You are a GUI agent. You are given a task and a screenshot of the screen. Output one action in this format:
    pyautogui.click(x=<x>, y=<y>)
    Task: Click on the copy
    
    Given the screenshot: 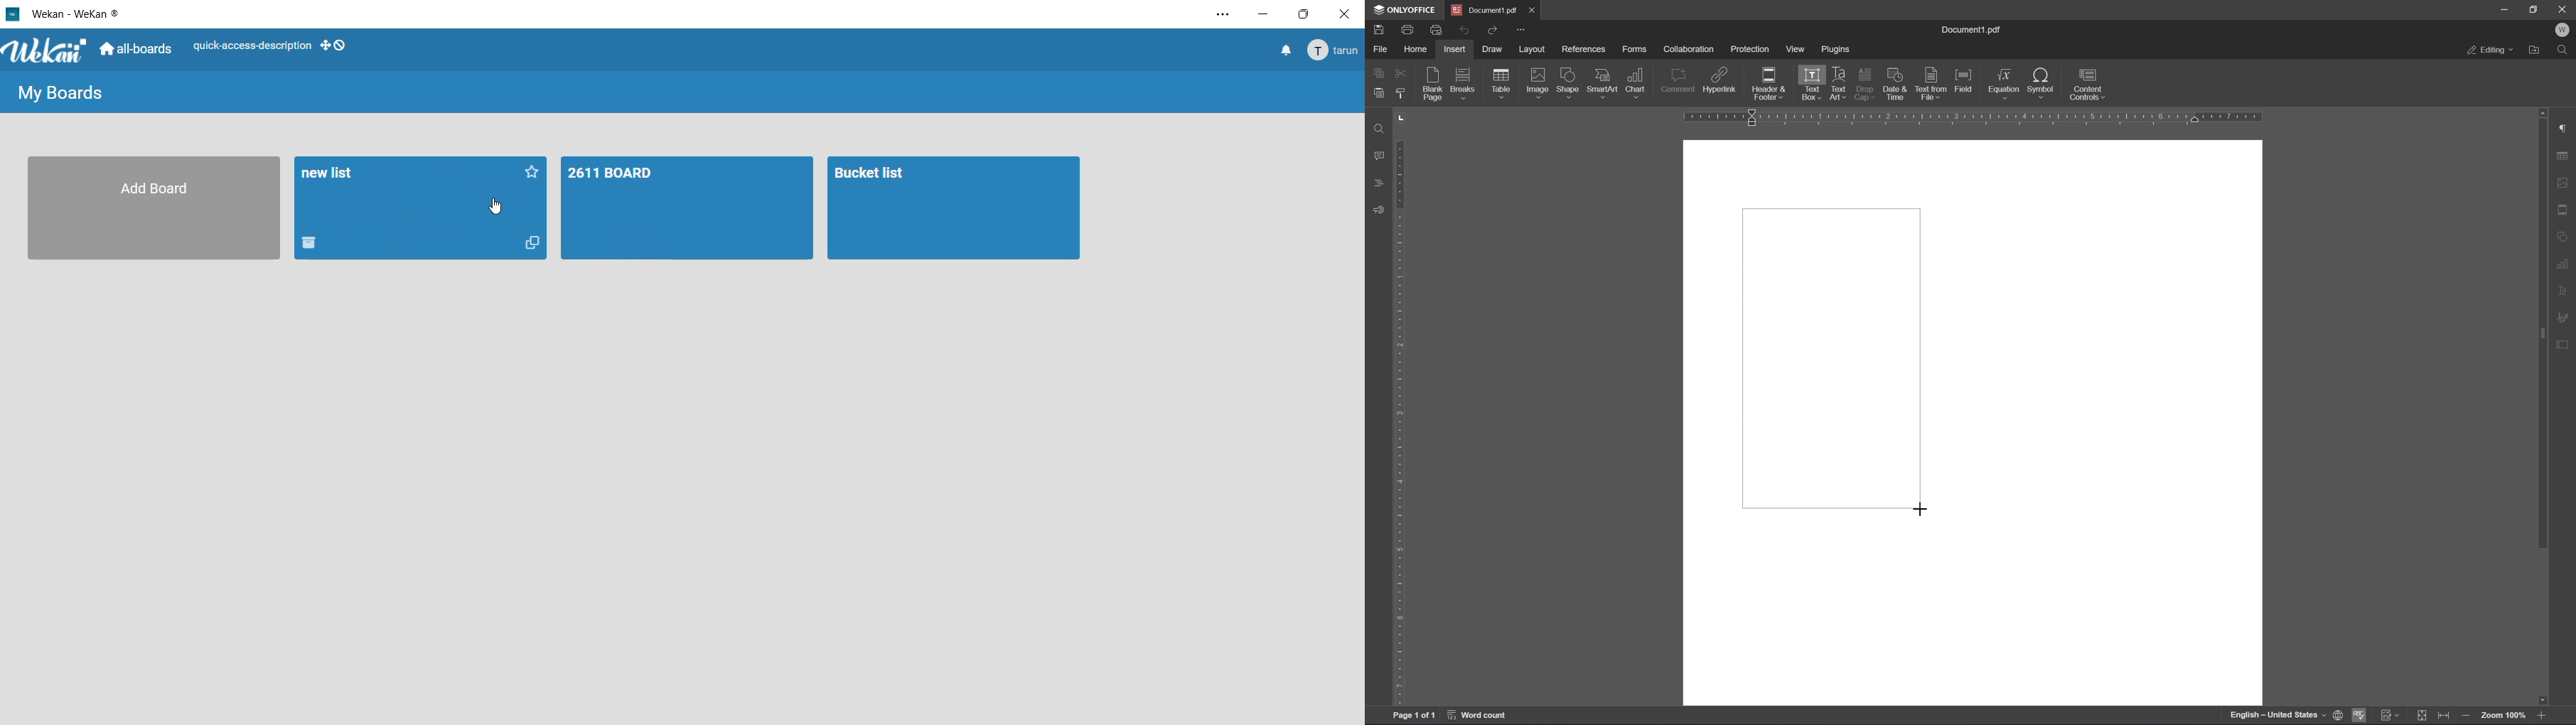 What is the action you would take?
    pyautogui.click(x=1378, y=72)
    